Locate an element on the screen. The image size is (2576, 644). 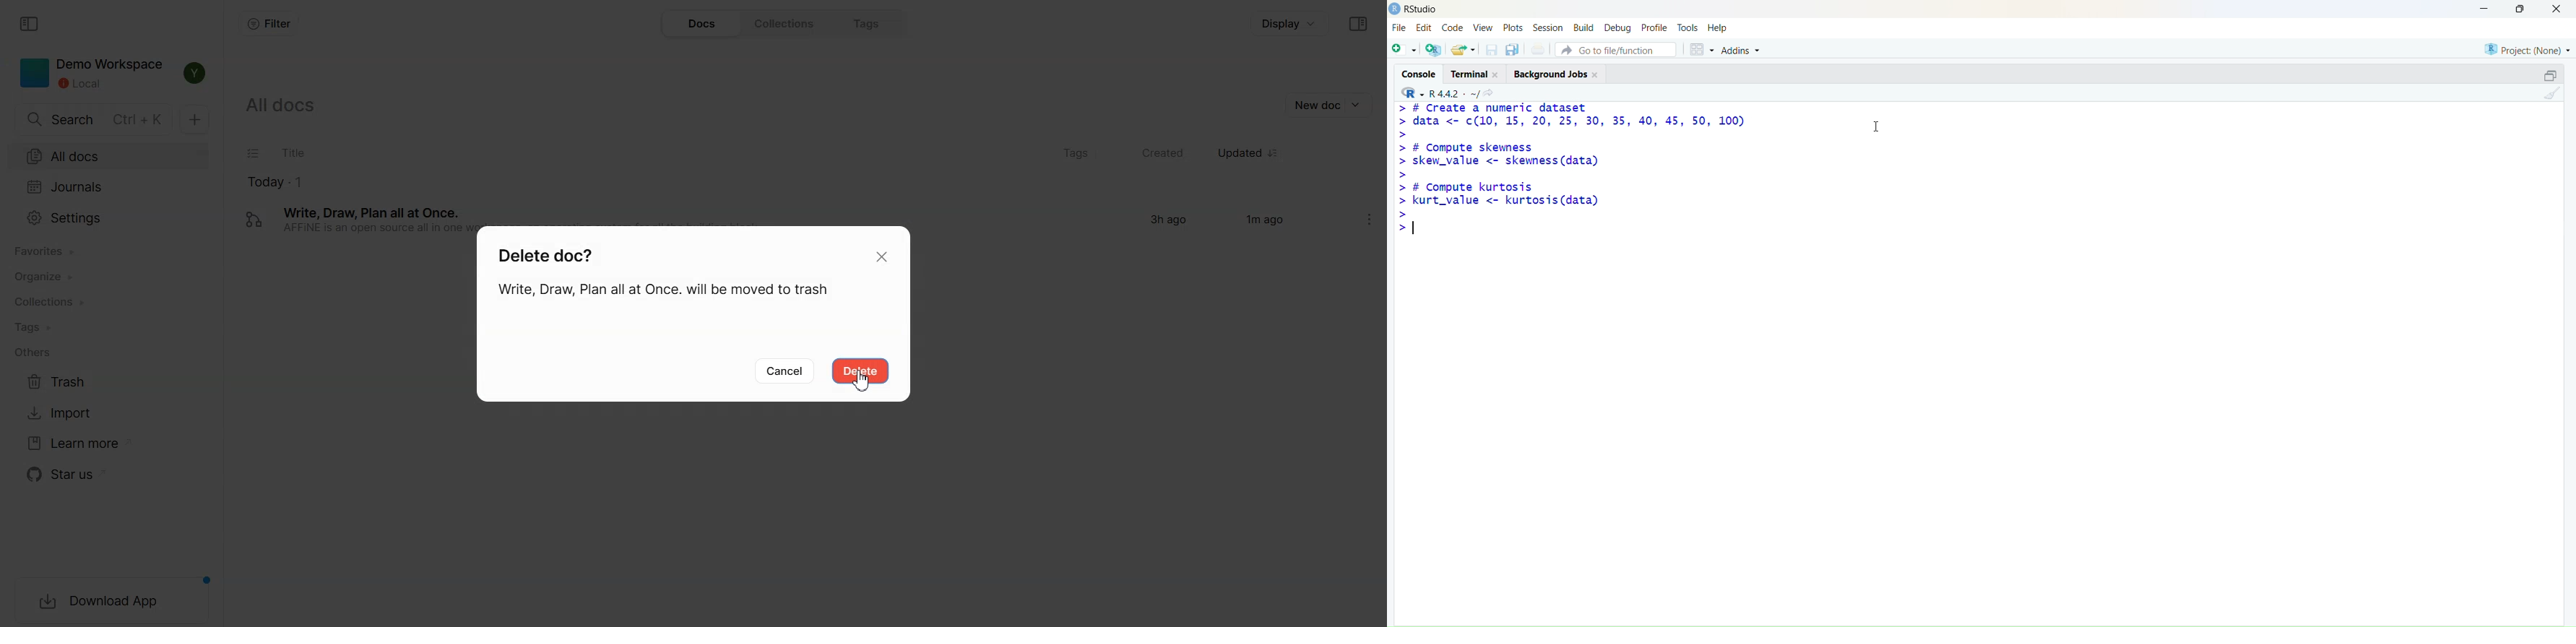
Docs is located at coordinates (701, 23).